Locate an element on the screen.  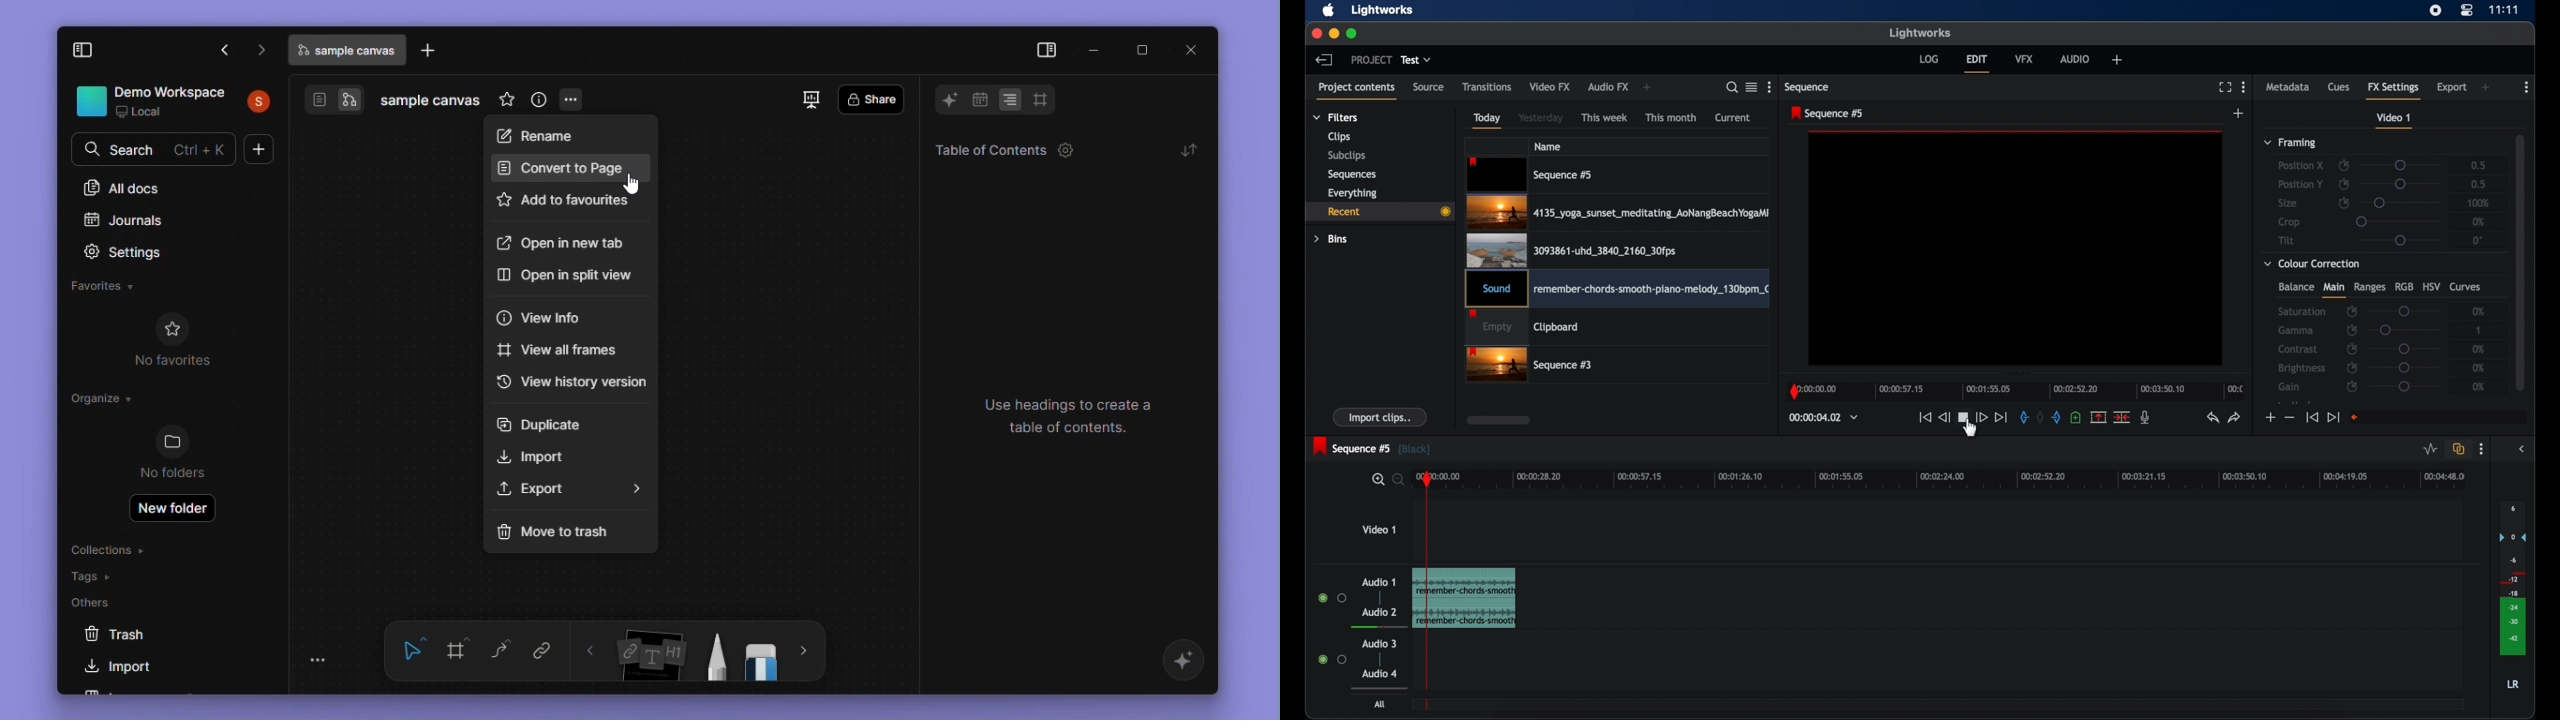
position x is located at coordinates (2301, 166).